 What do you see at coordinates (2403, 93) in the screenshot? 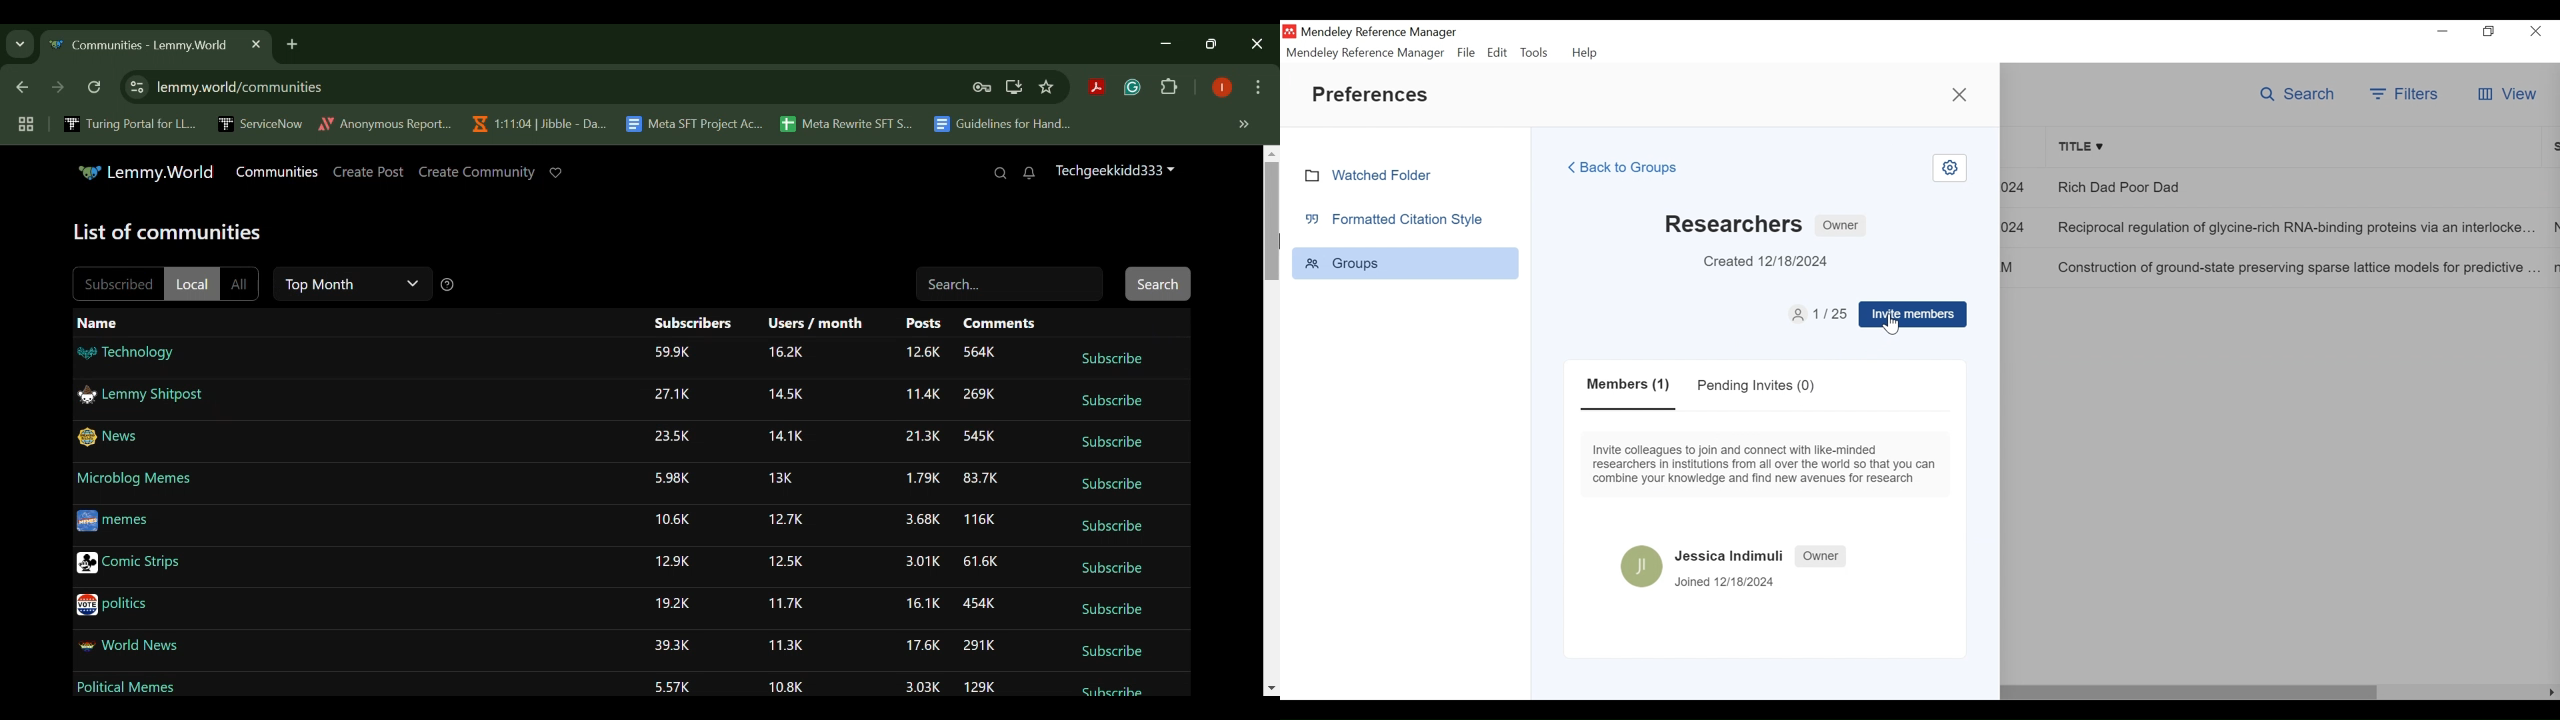
I see `Filters` at bounding box center [2403, 93].